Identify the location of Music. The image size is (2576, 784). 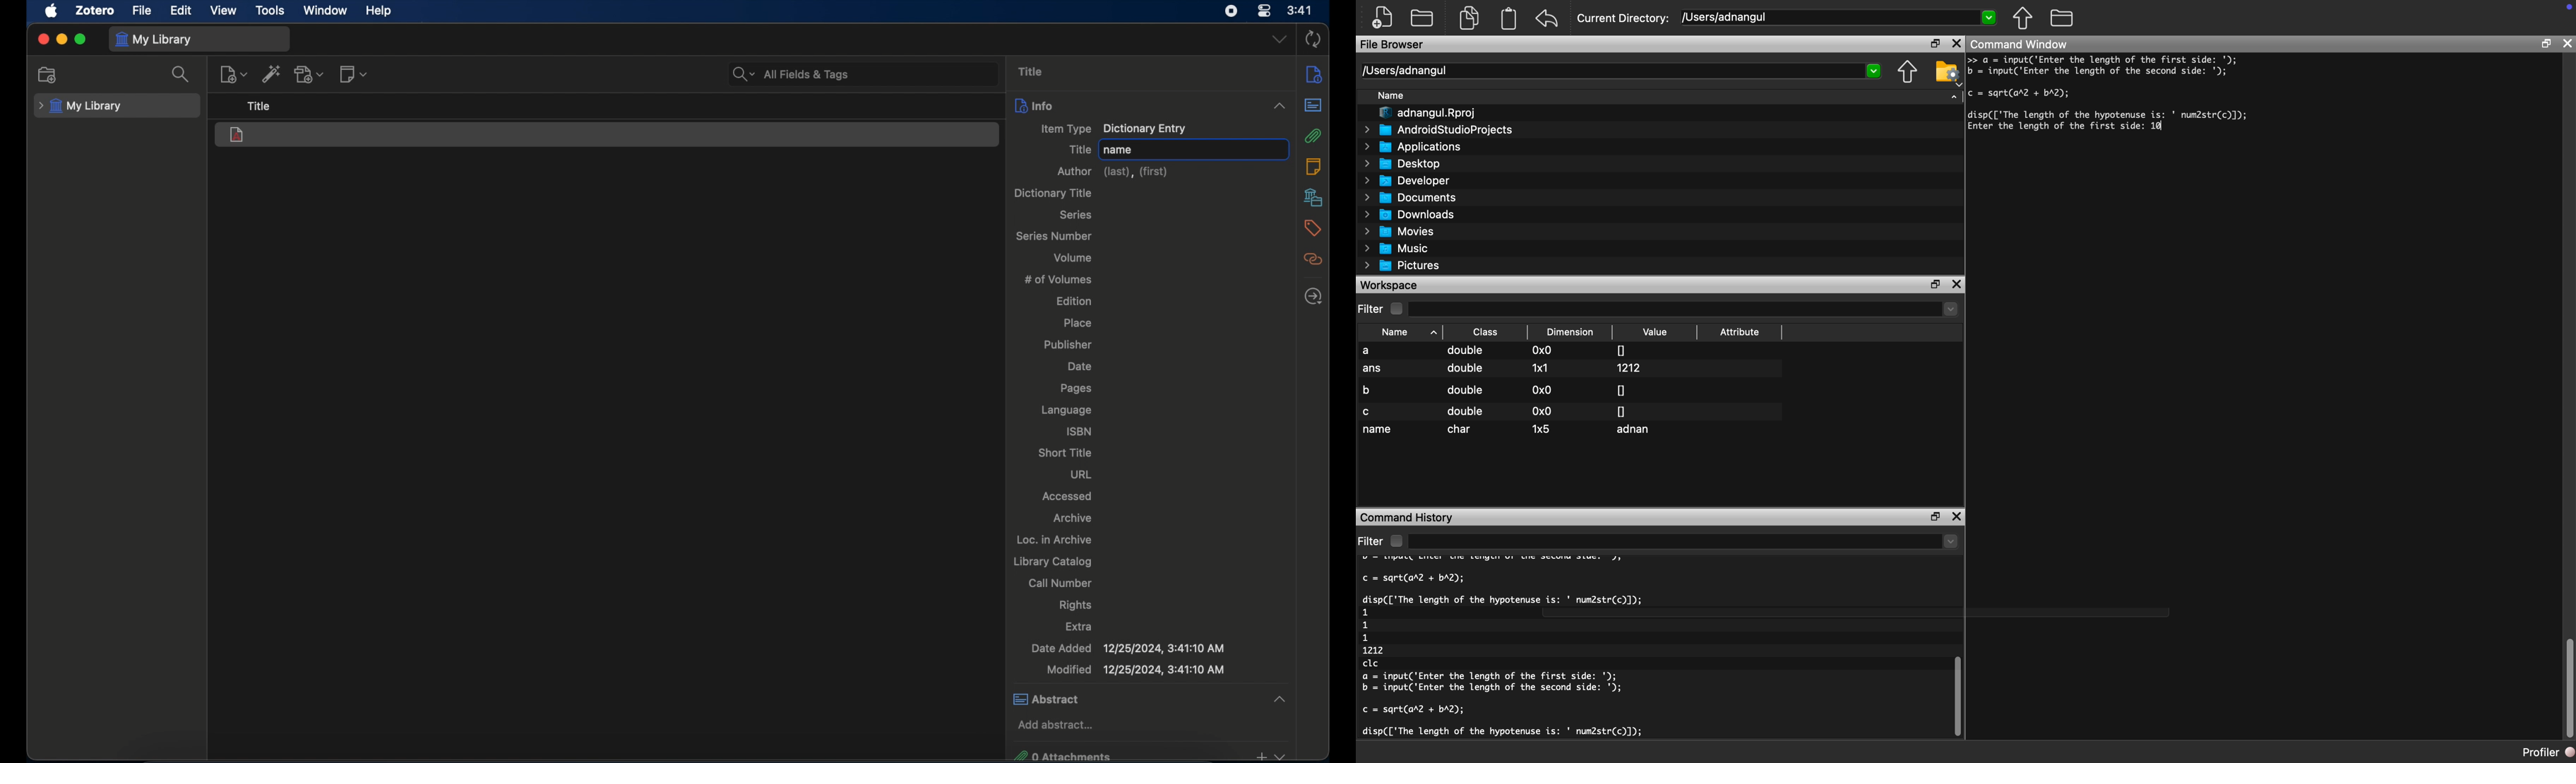
(1402, 249).